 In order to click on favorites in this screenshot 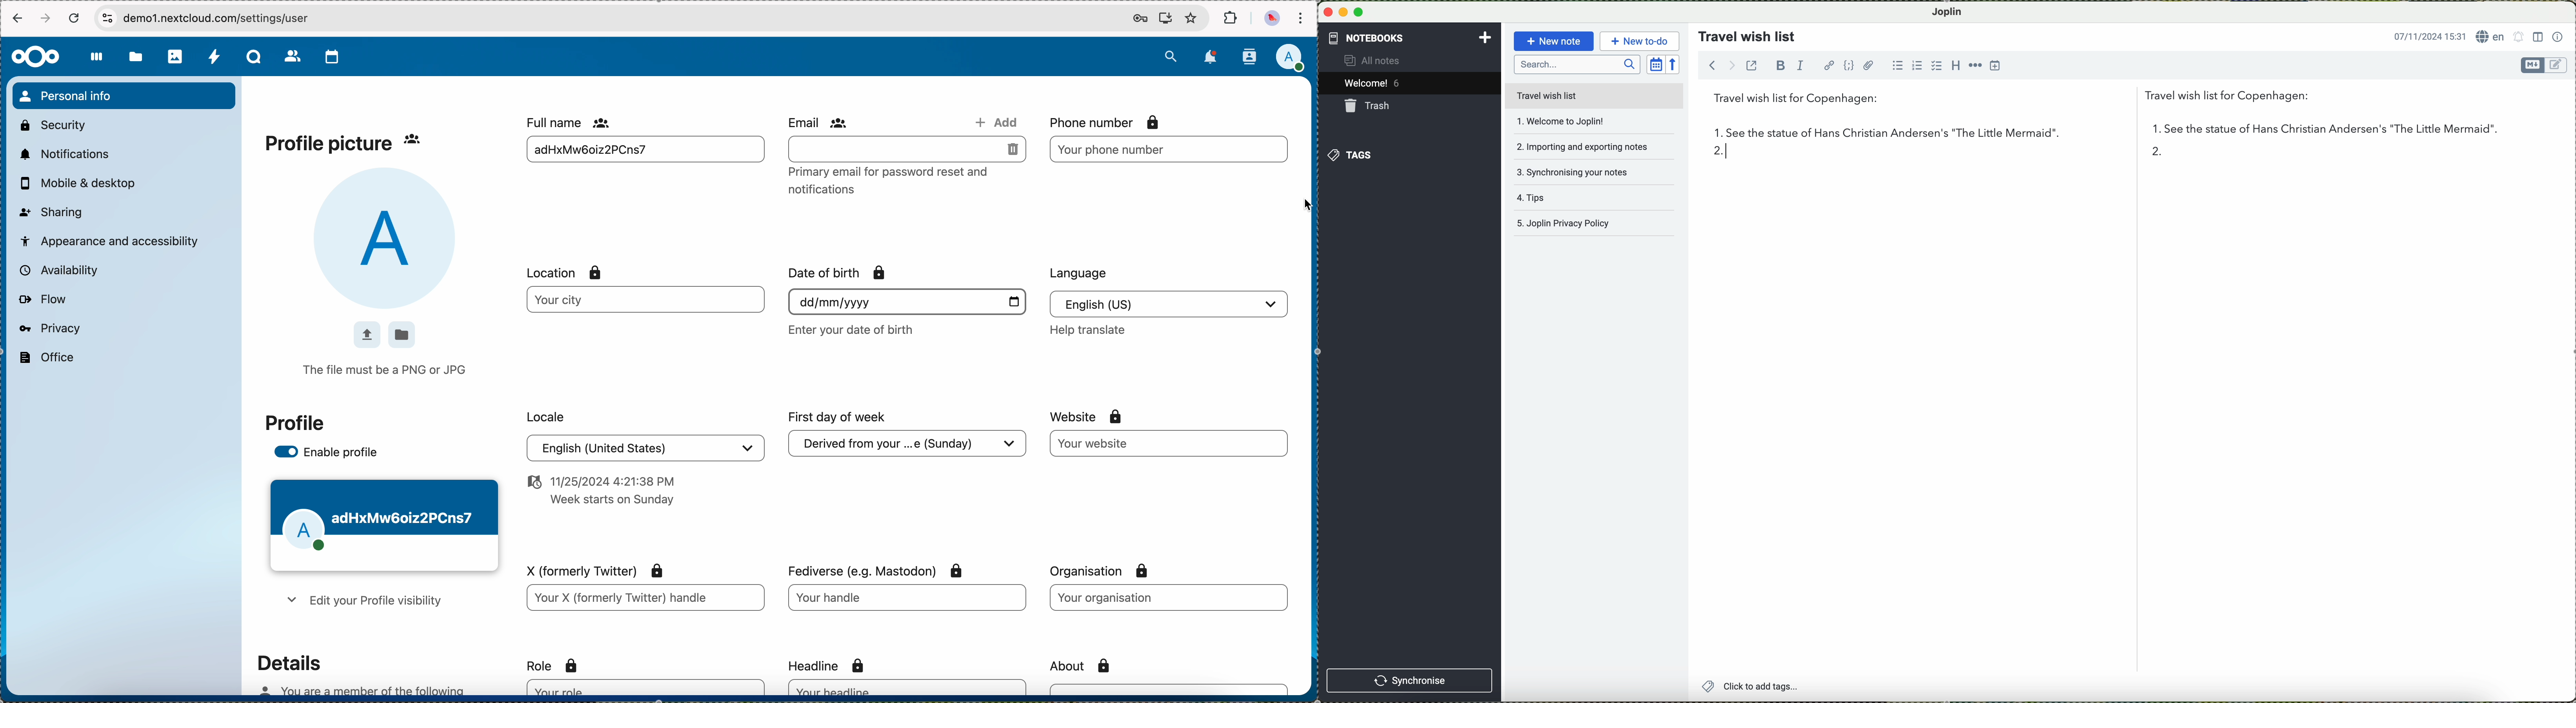, I will do `click(1191, 19)`.